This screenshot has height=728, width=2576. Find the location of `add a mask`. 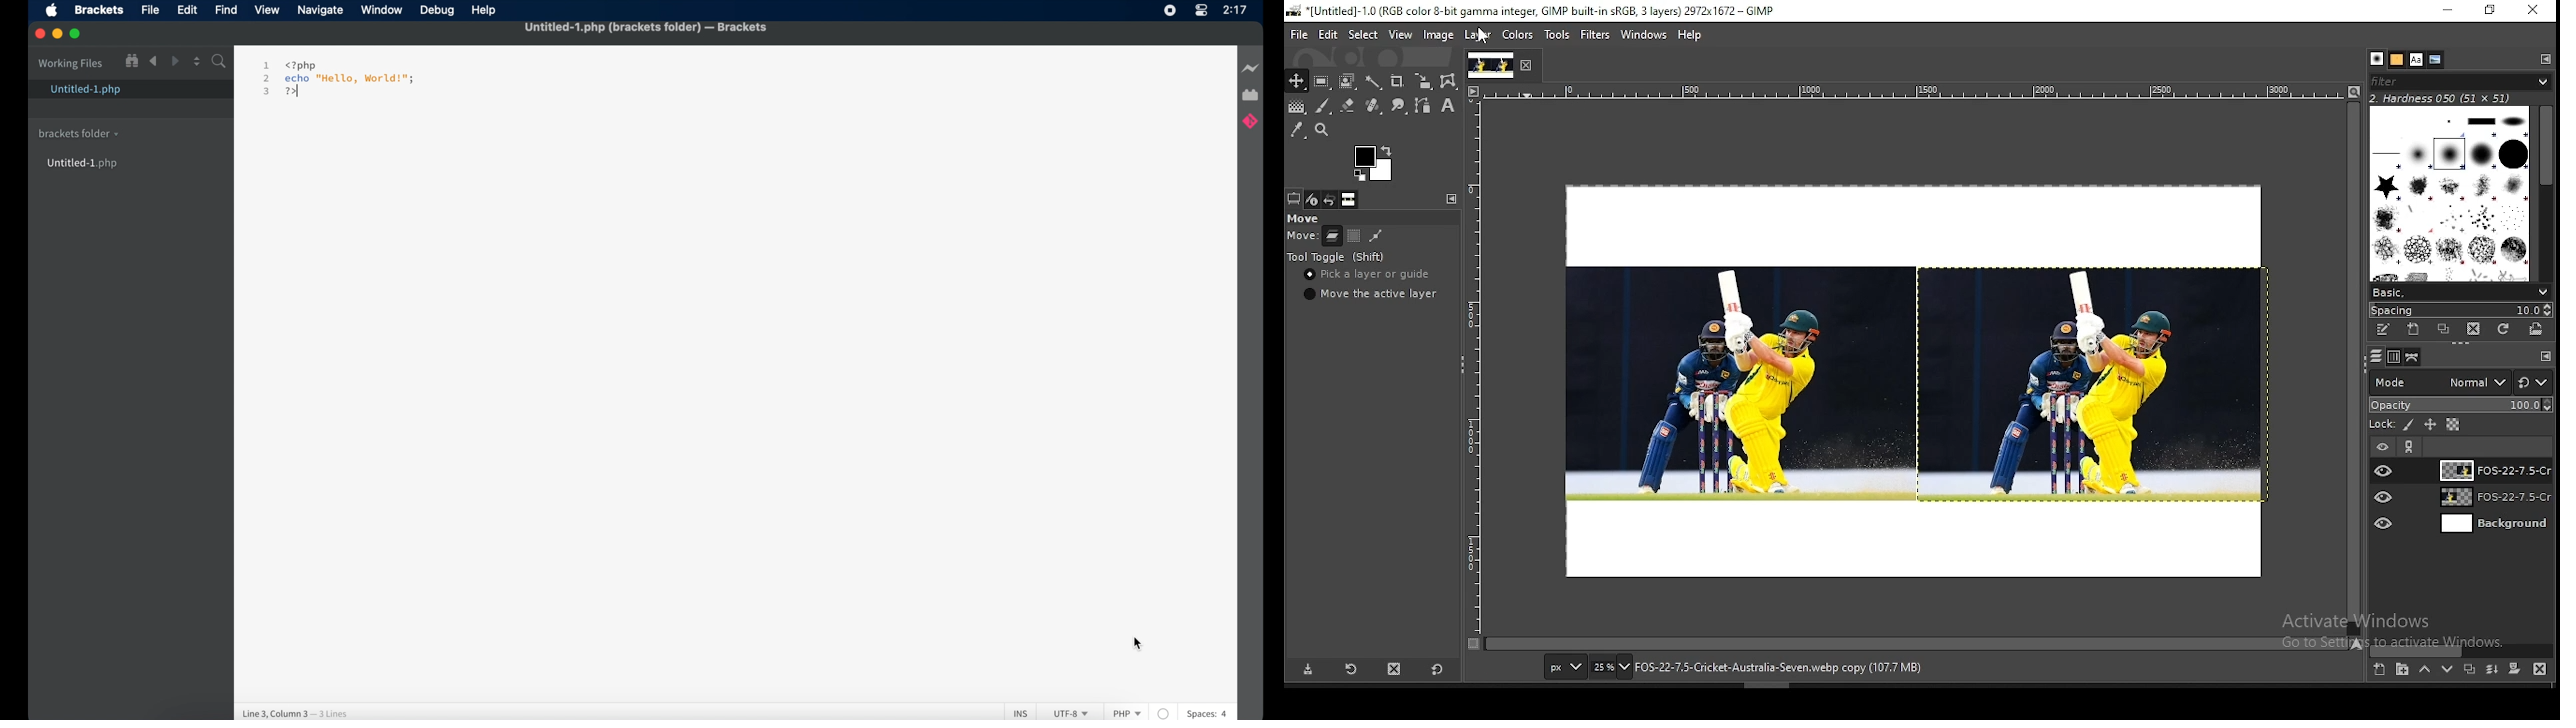

add a mask is located at coordinates (2512, 670).